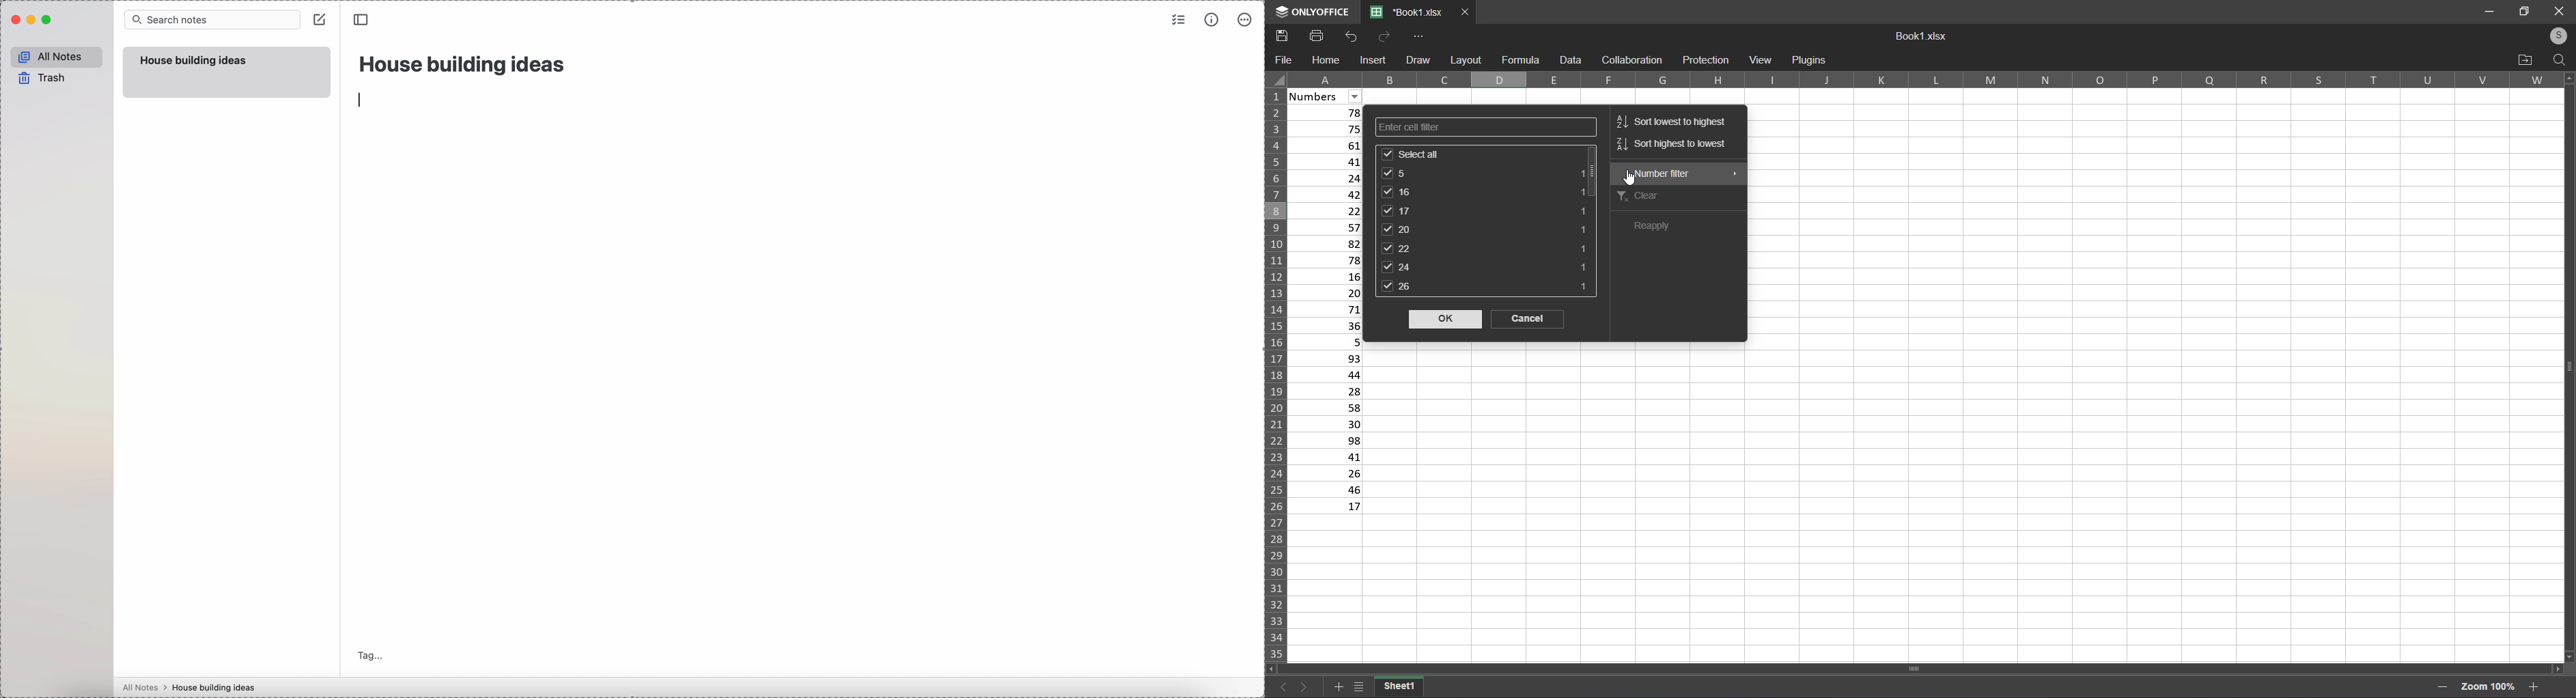 This screenshot has width=2576, height=700. What do you see at coordinates (1571, 59) in the screenshot?
I see `data` at bounding box center [1571, 59].